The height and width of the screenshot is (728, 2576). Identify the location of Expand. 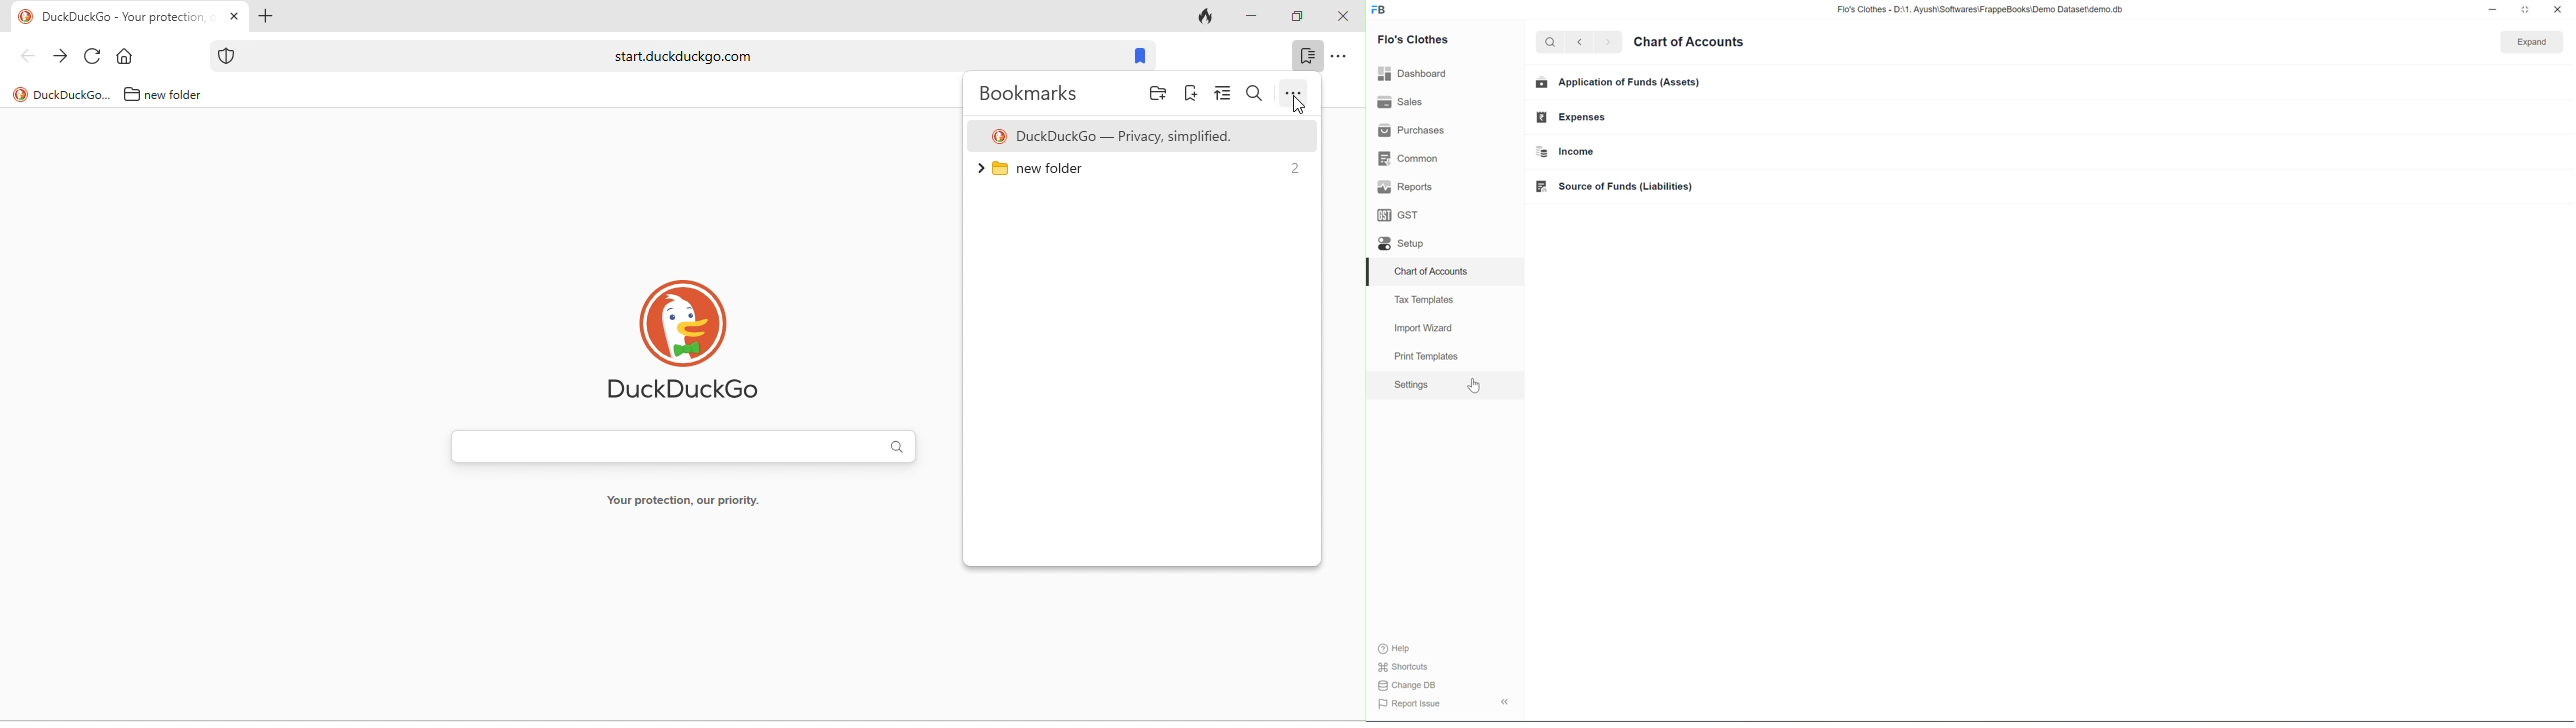
(2531, 42).